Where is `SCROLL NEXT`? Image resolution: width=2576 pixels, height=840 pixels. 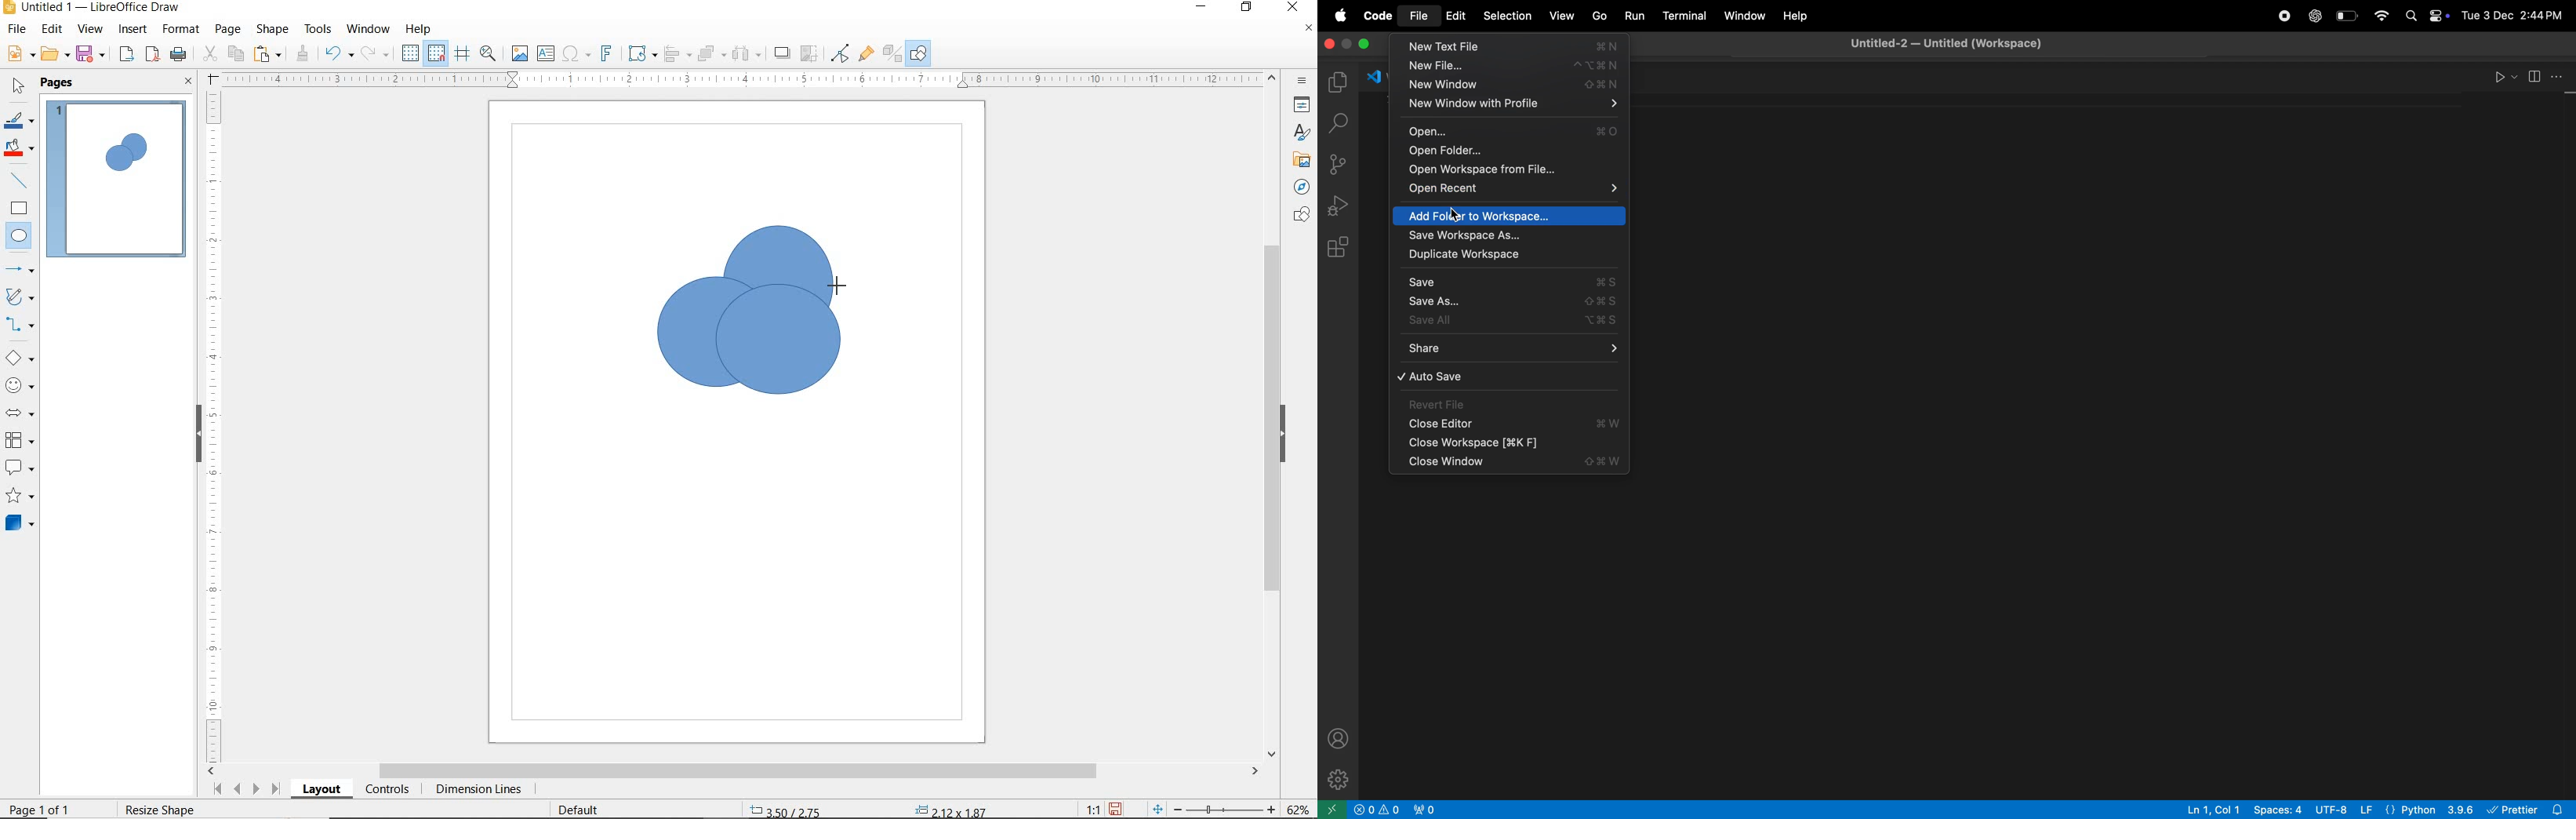
SCROLL NEXT is located at coordinates (245, 788).